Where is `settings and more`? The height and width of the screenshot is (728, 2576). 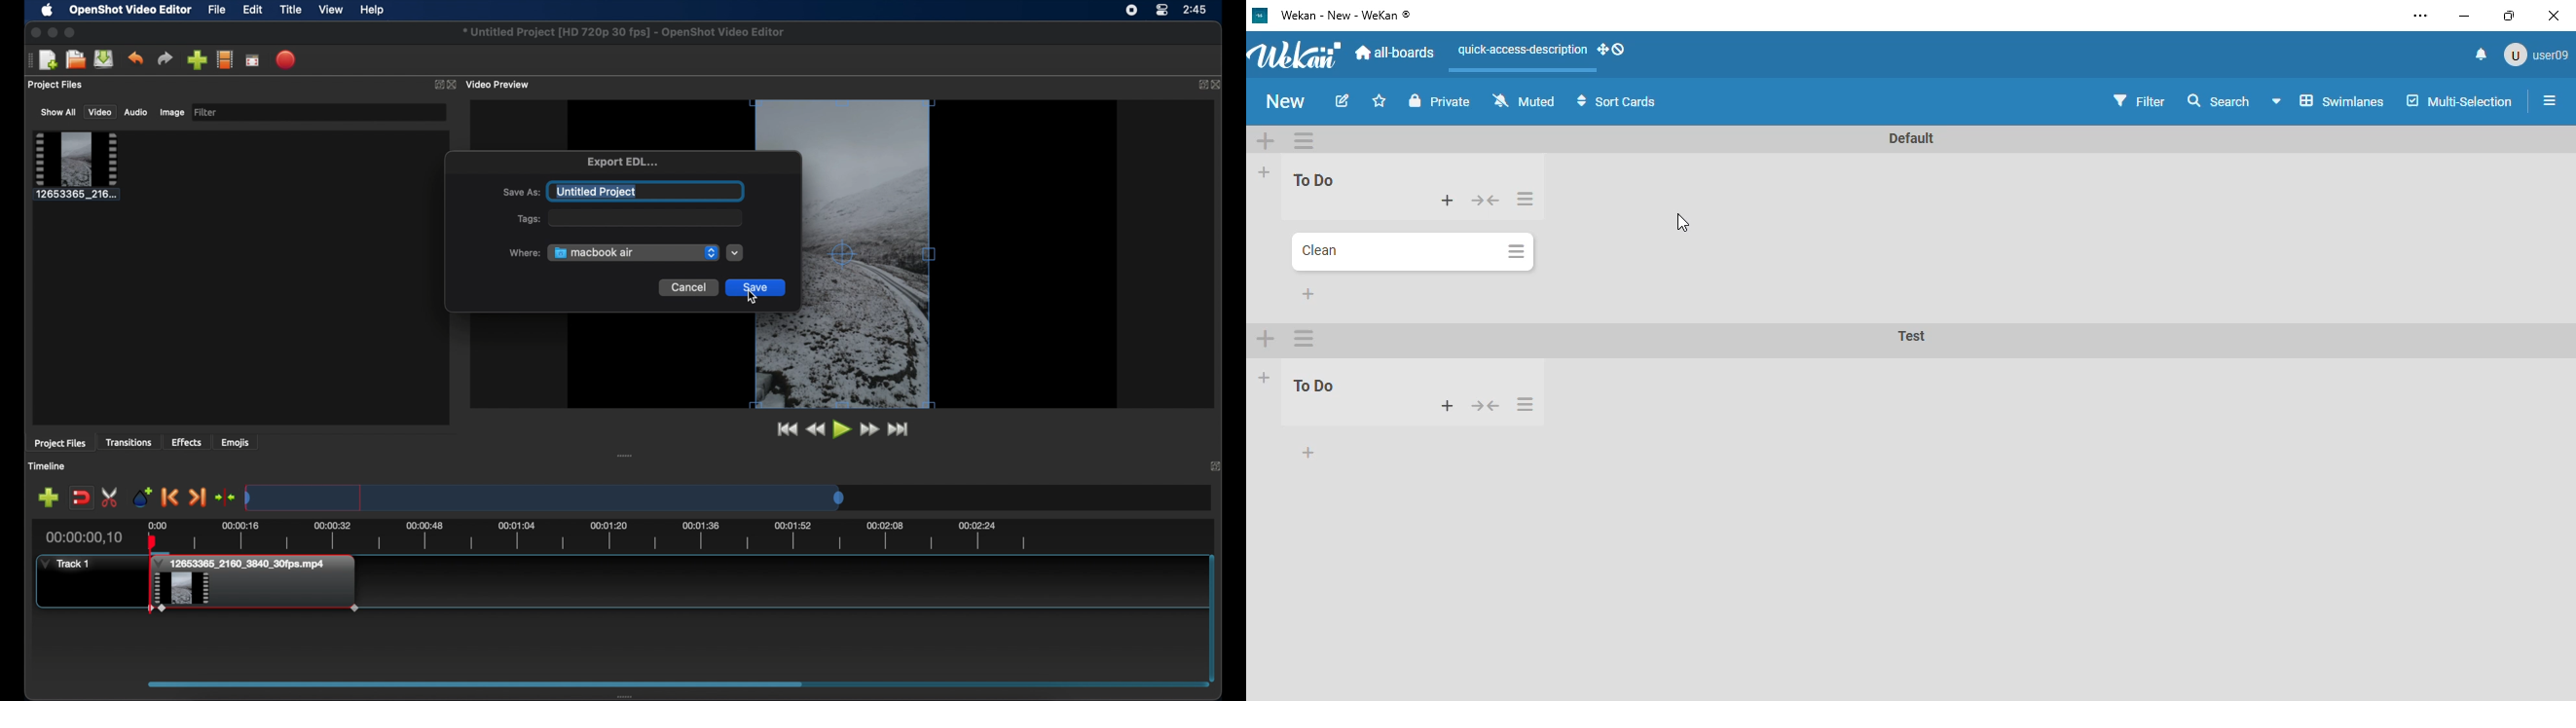 settings and more is located at coordinates (2420, 16).